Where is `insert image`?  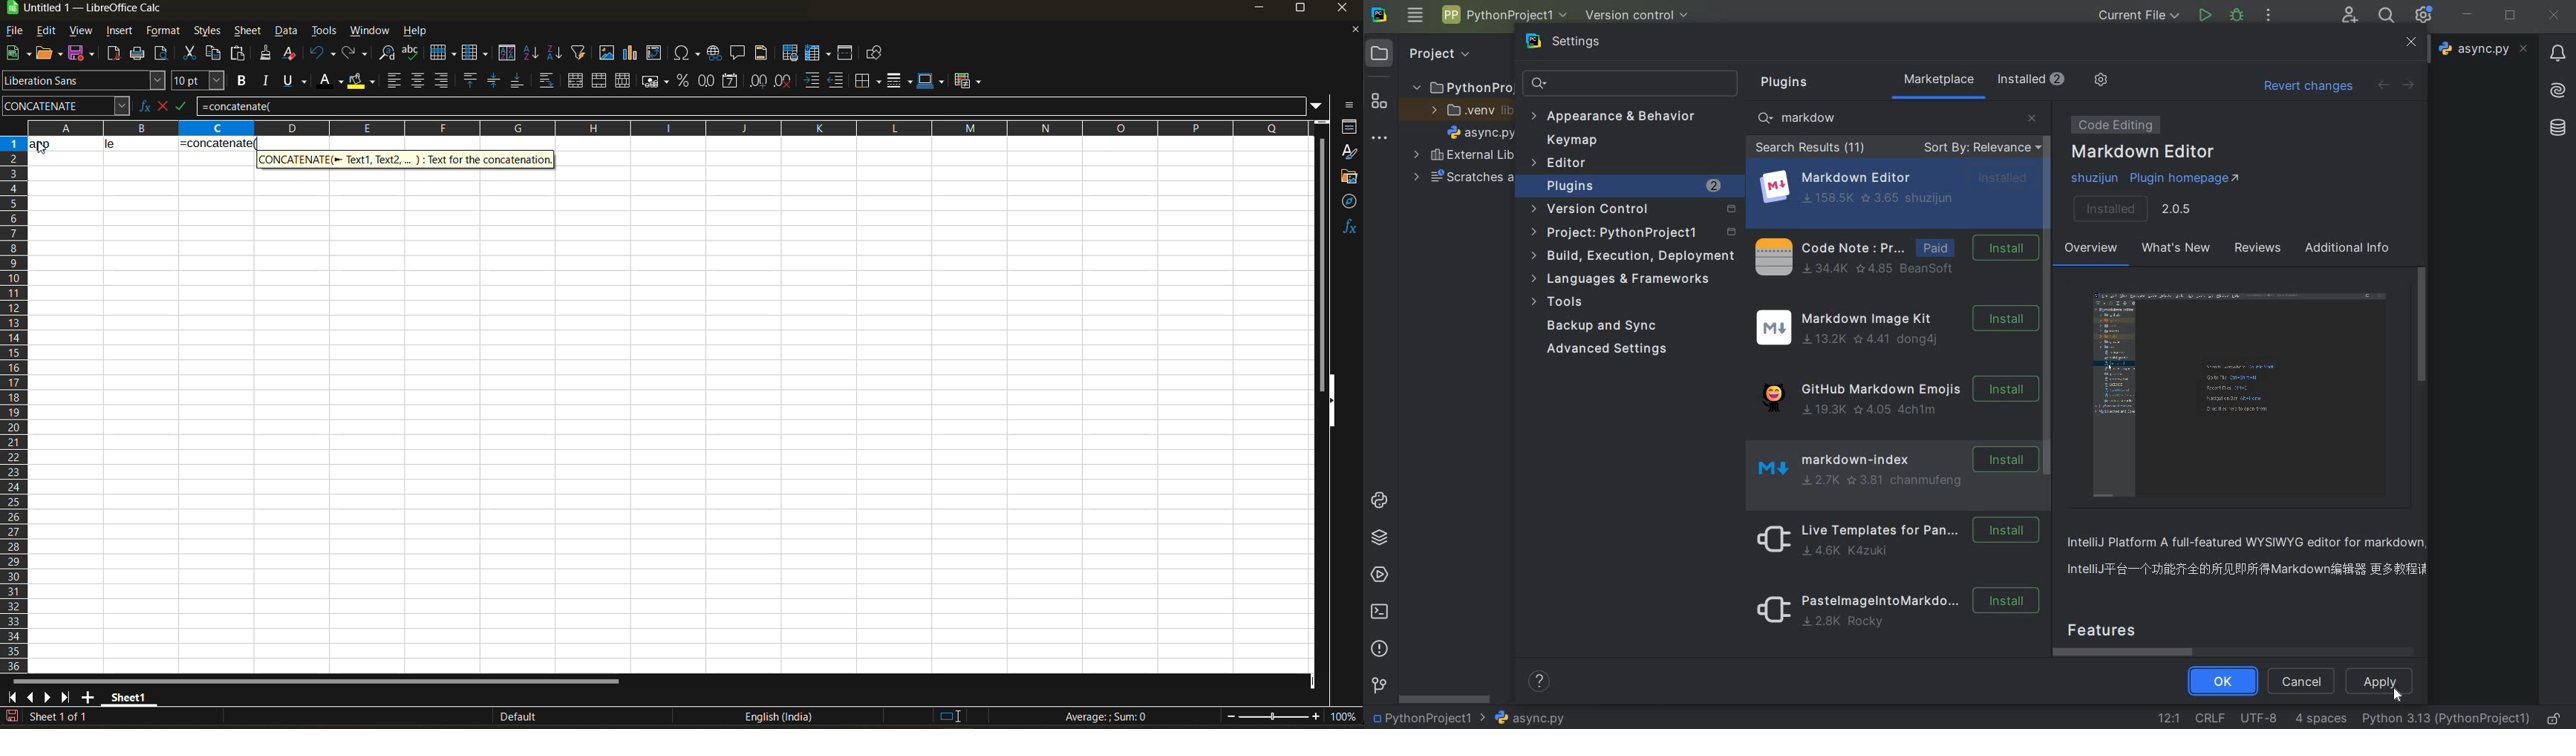
insert image is located at coordinates (606, 53).